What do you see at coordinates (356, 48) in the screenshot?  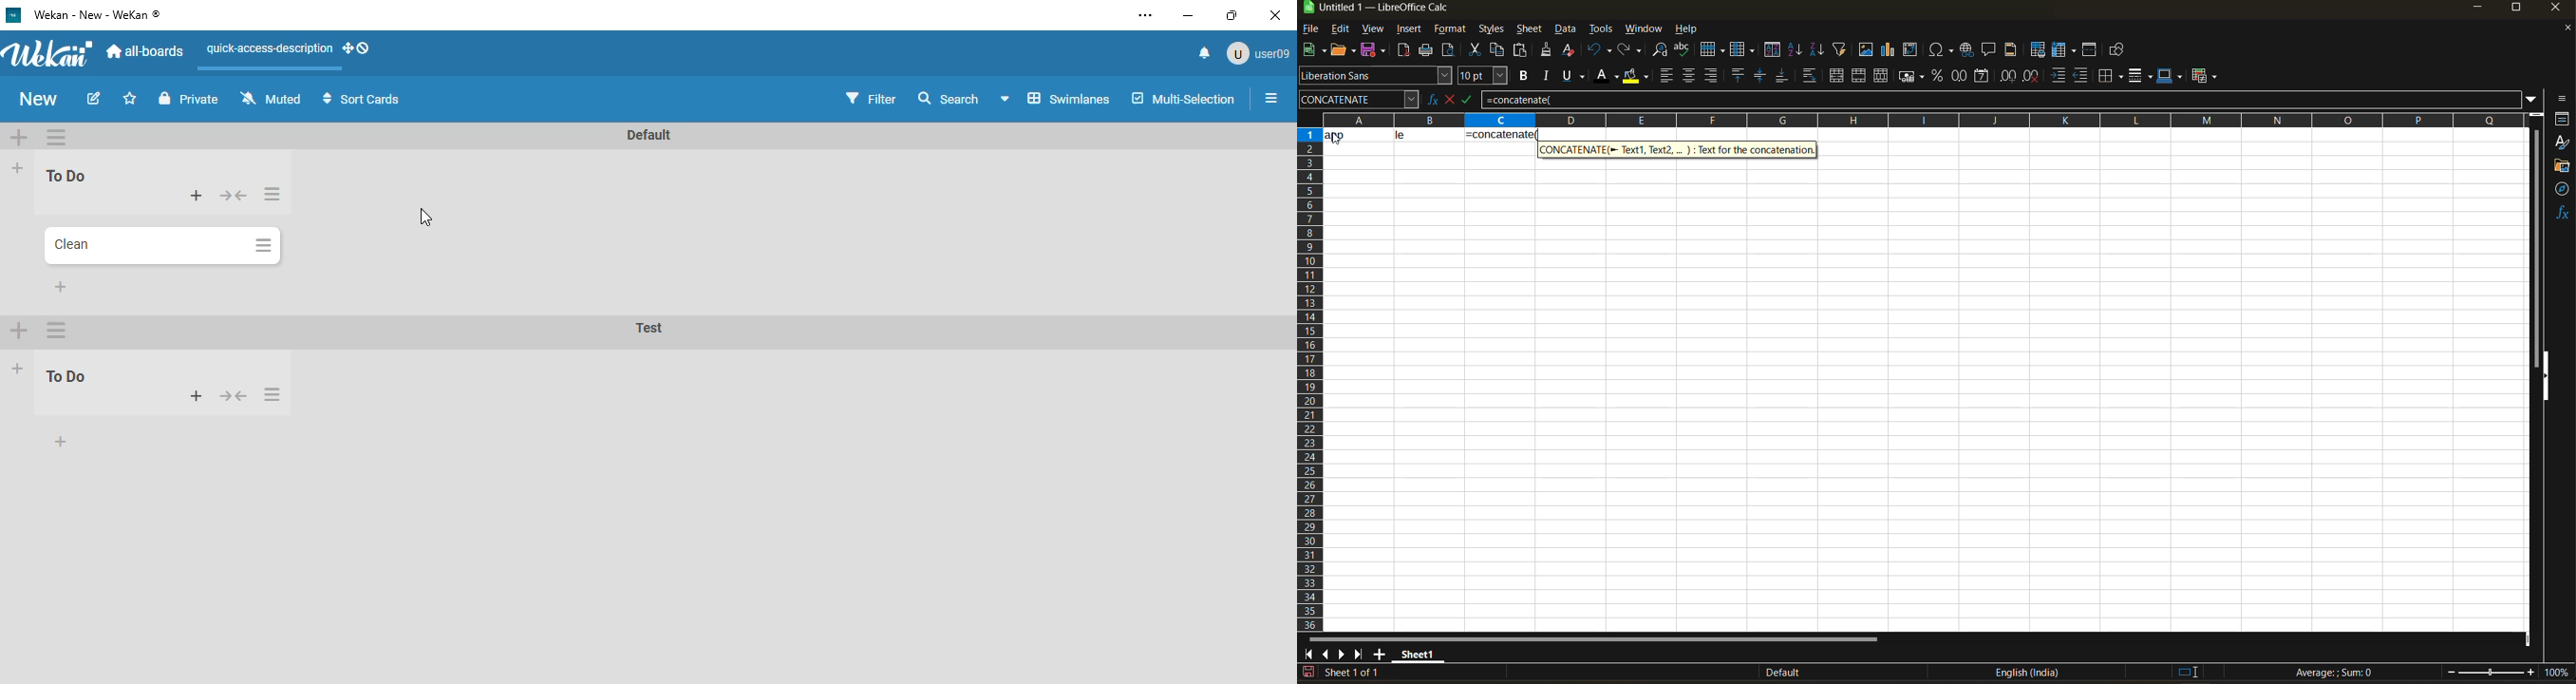 I see `show-desktop-drag-handles` at bounding box center [356, 48].